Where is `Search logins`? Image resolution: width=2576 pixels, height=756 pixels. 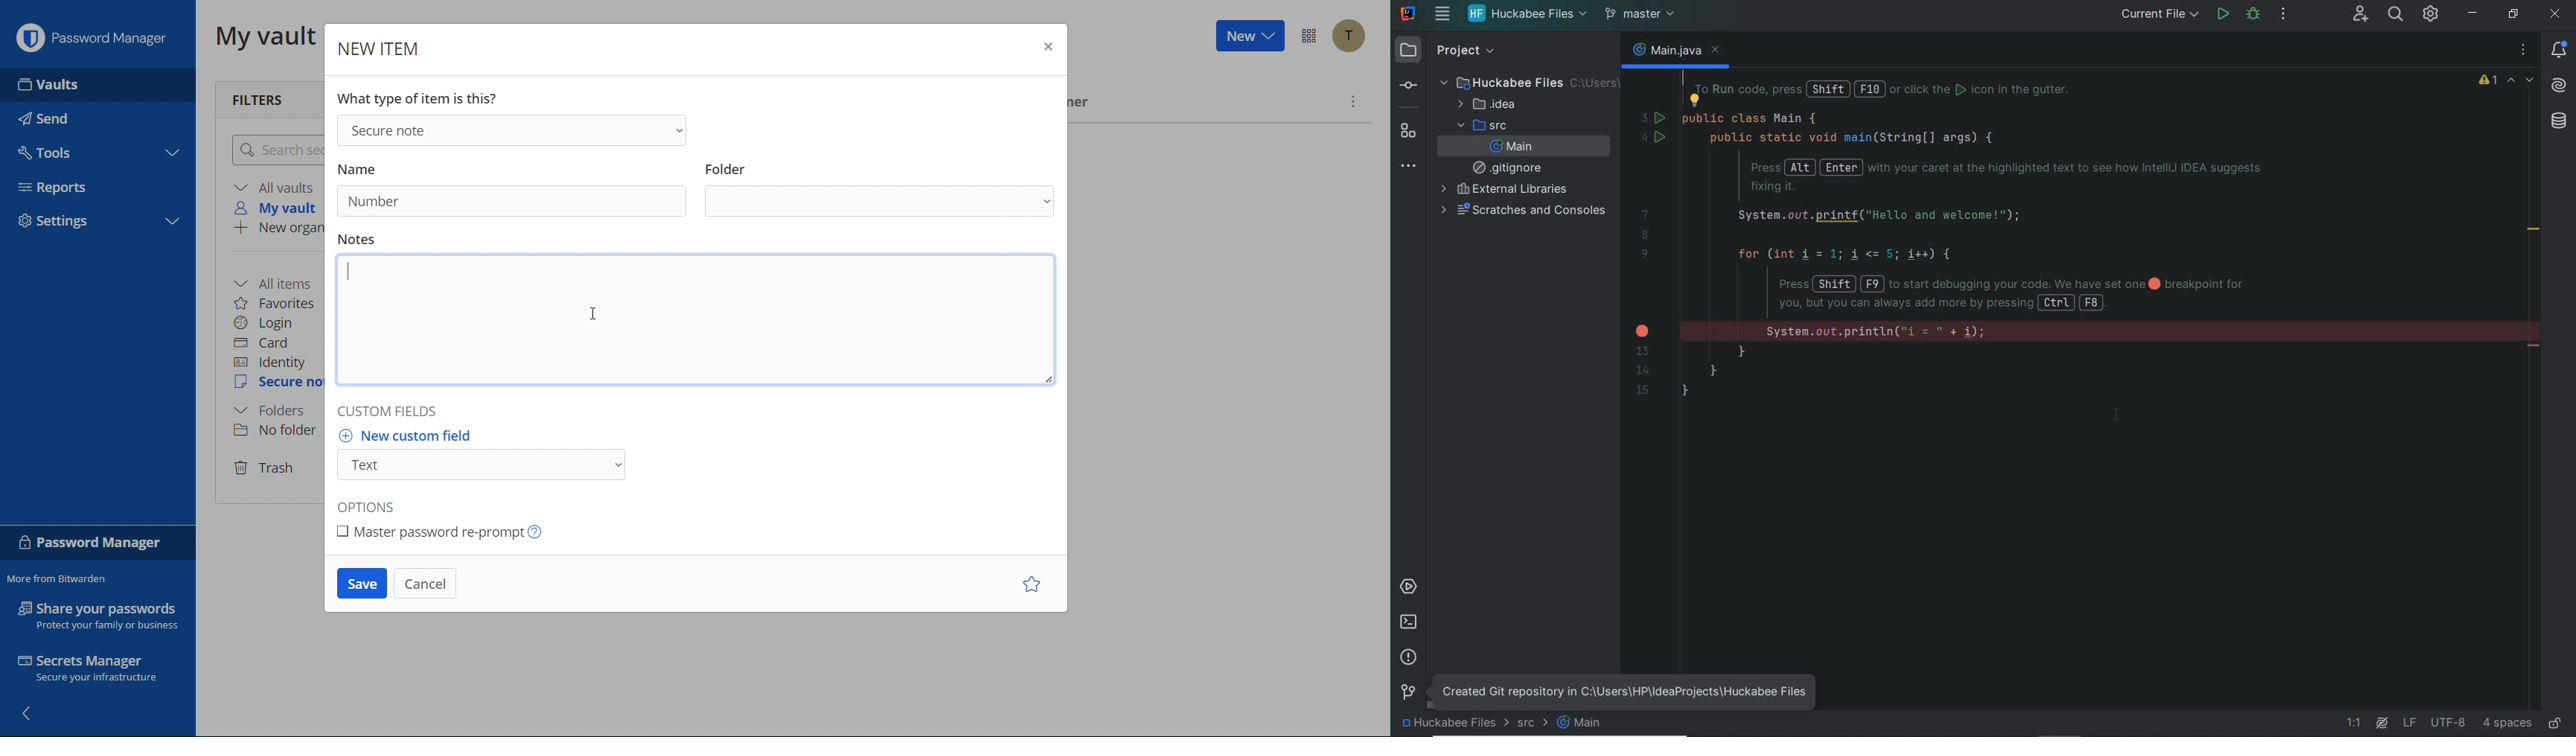 Search logins is located at coordinates (275, 150).